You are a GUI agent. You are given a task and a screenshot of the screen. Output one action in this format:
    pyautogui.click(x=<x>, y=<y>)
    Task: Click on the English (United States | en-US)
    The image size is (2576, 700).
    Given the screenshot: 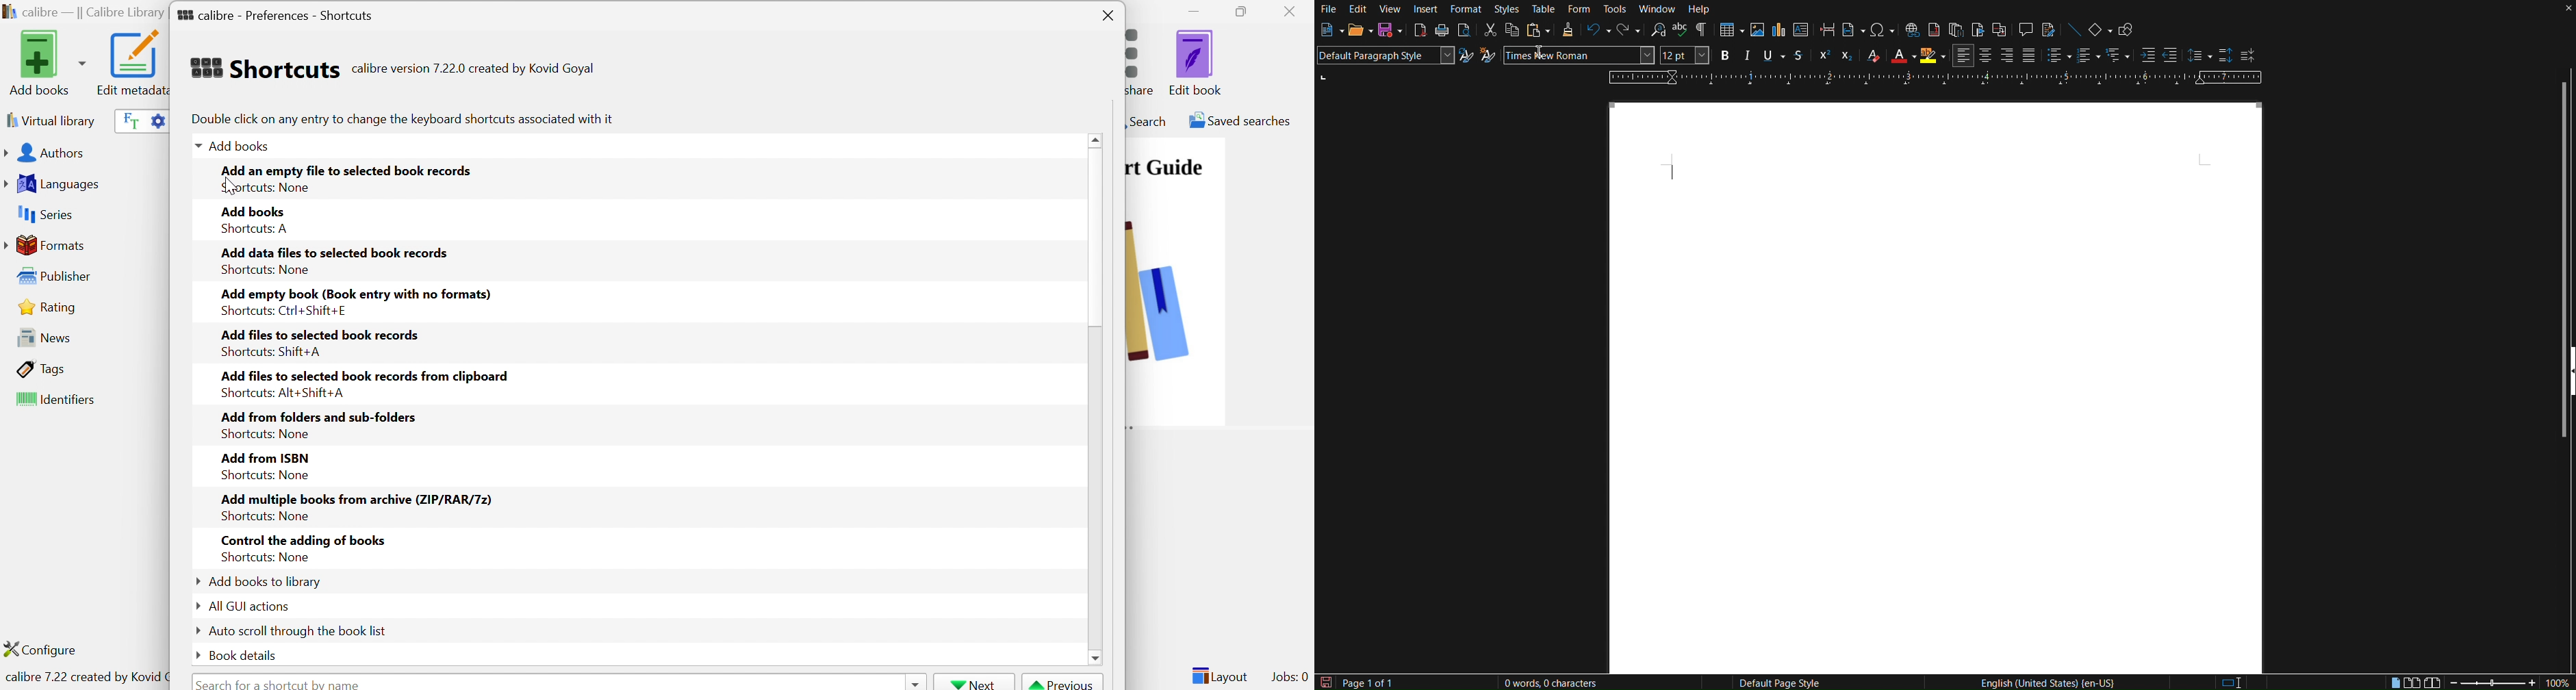 What is the action you would take?
    pyautogui.click(x=2050, y=683)
    